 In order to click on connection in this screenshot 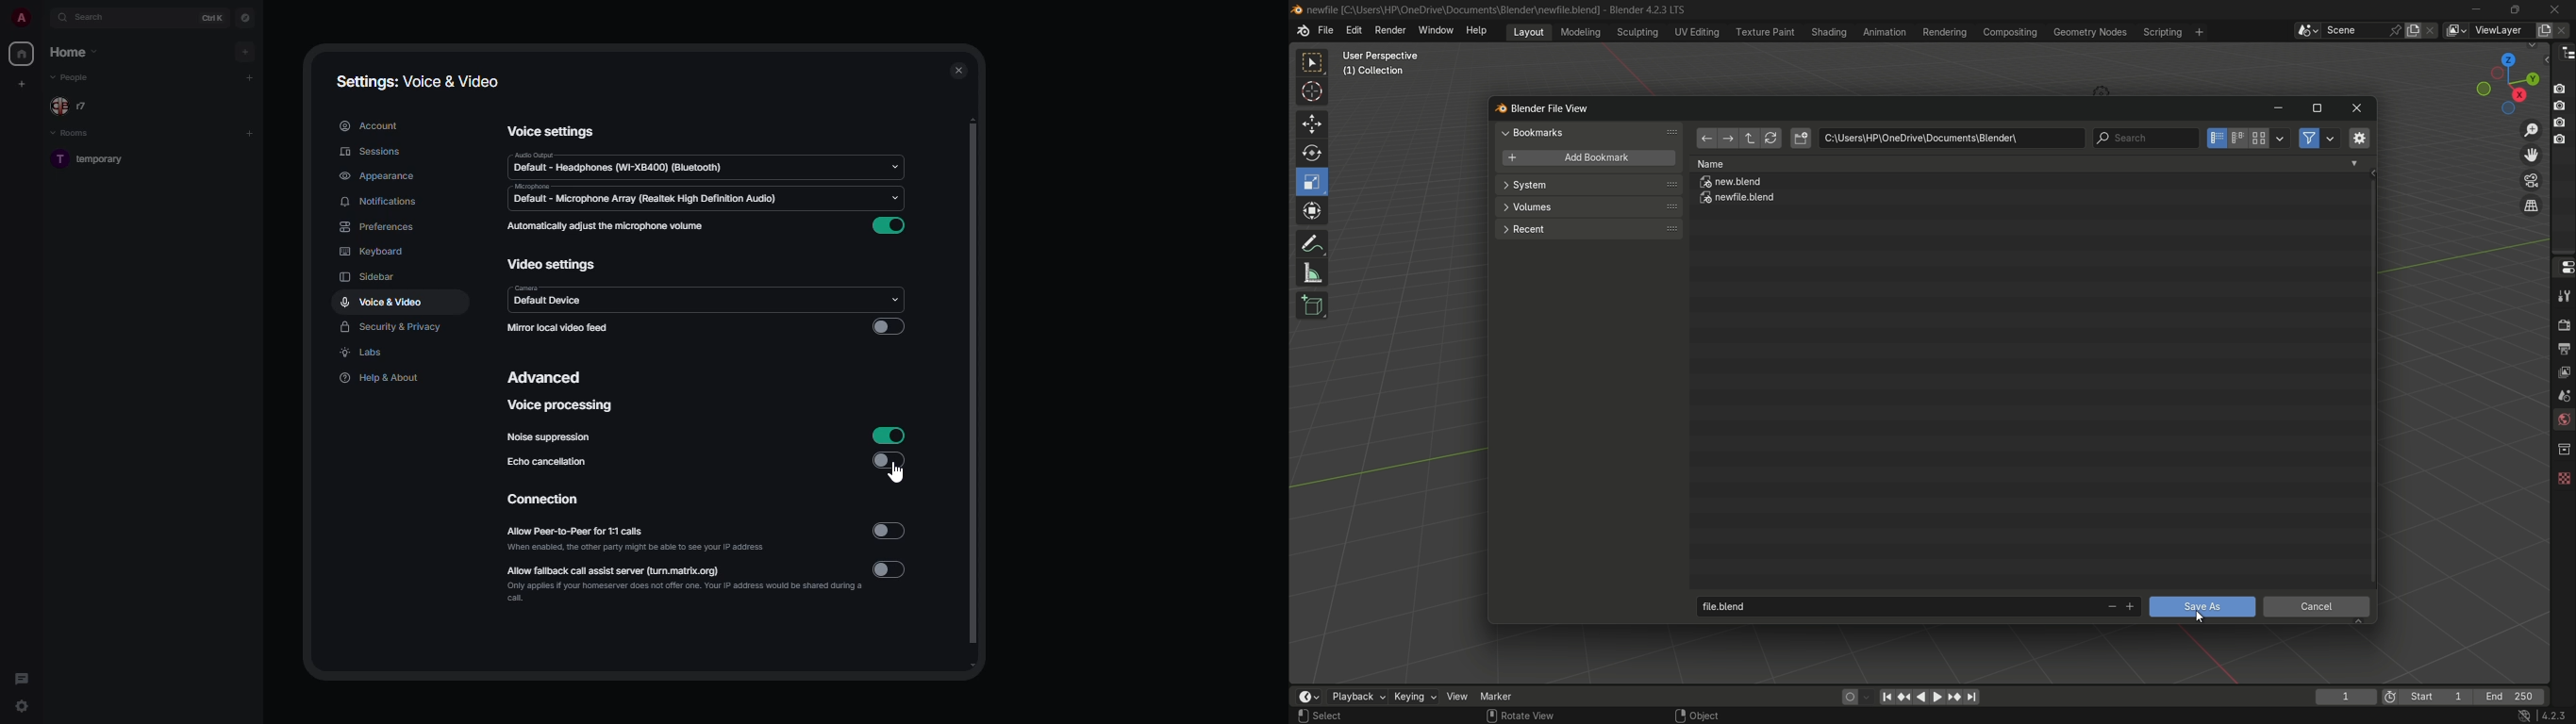, I will do `click(546, 500)`.